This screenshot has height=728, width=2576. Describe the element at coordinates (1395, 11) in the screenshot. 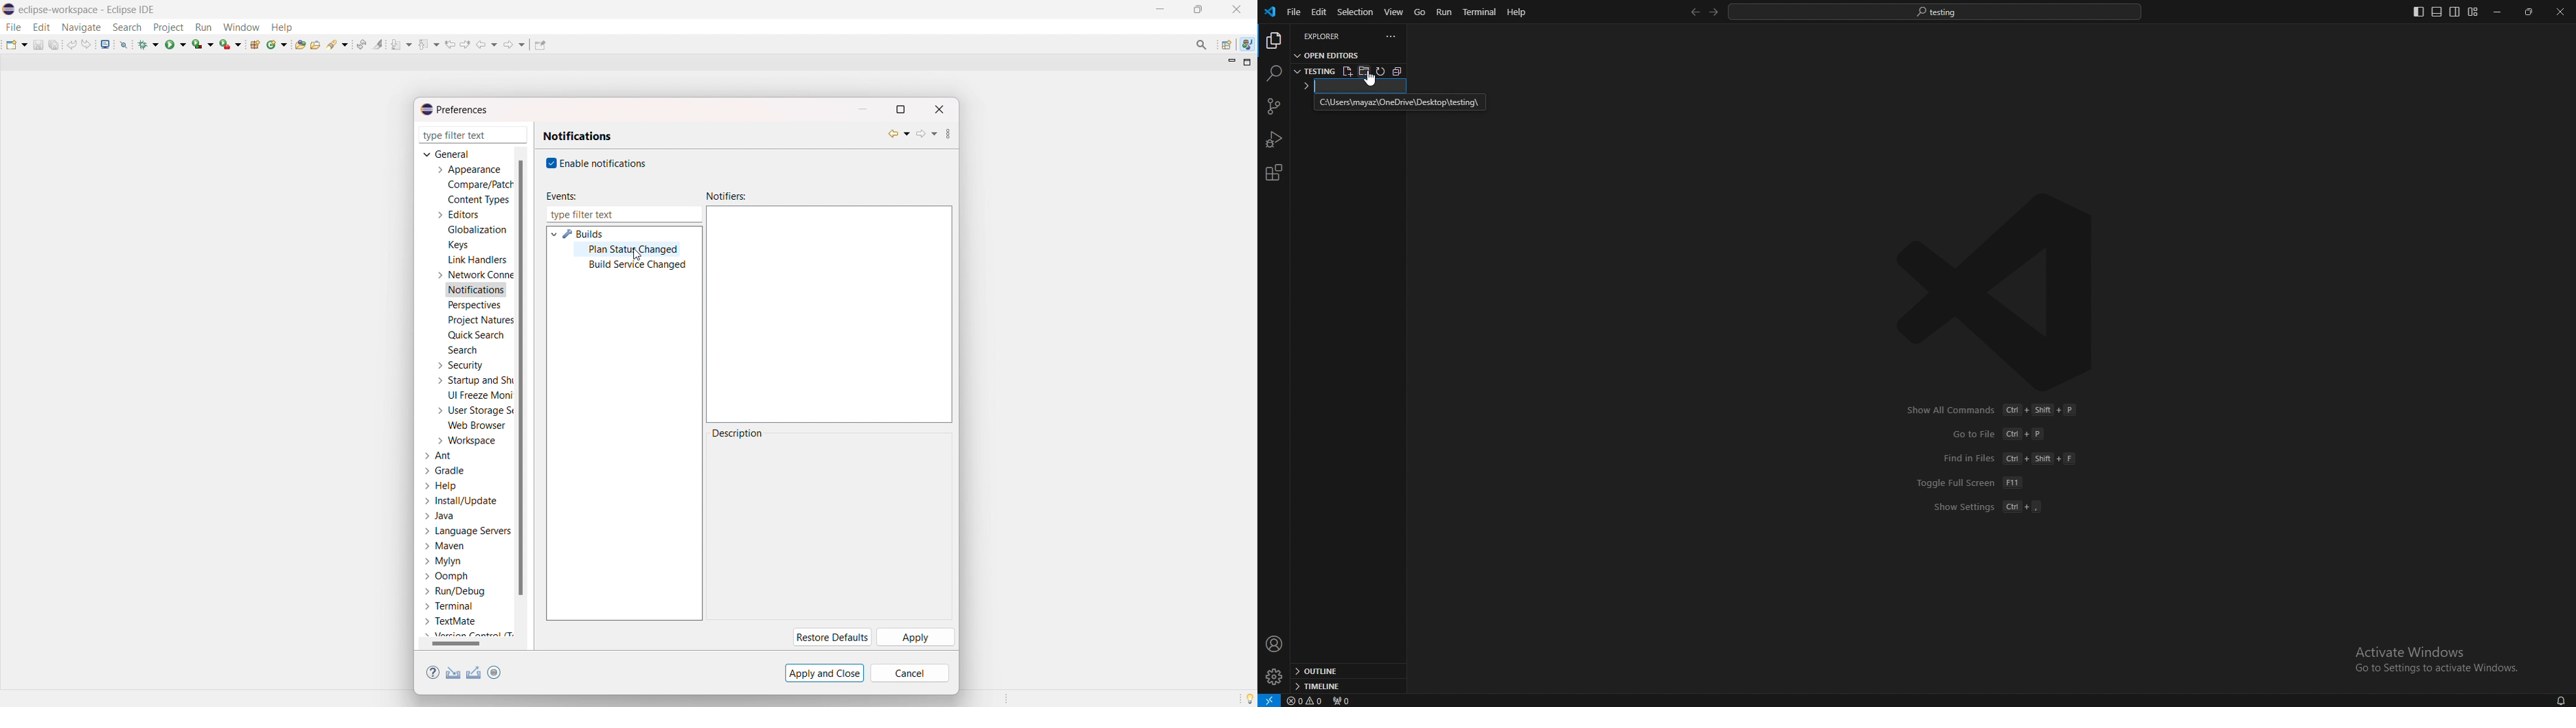

I see `view` at that location.